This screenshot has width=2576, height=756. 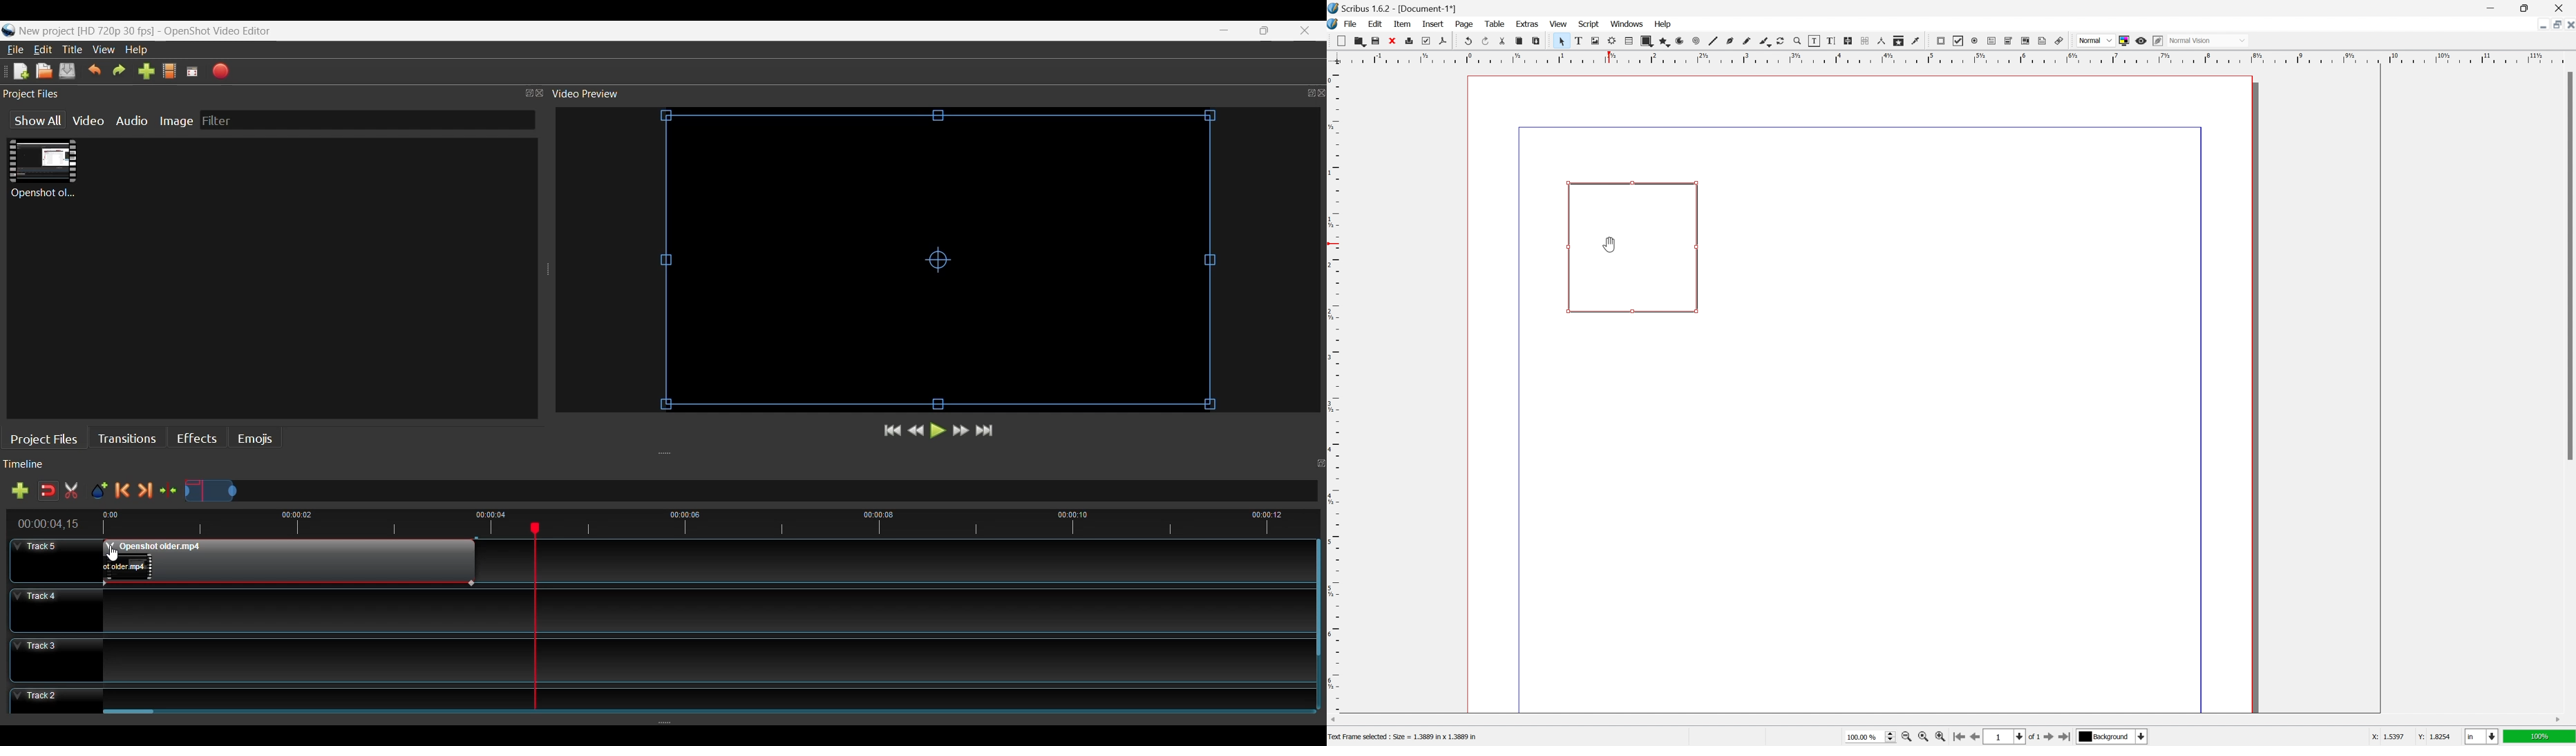 I want to click on restore down, so click(x=2528, y=7).